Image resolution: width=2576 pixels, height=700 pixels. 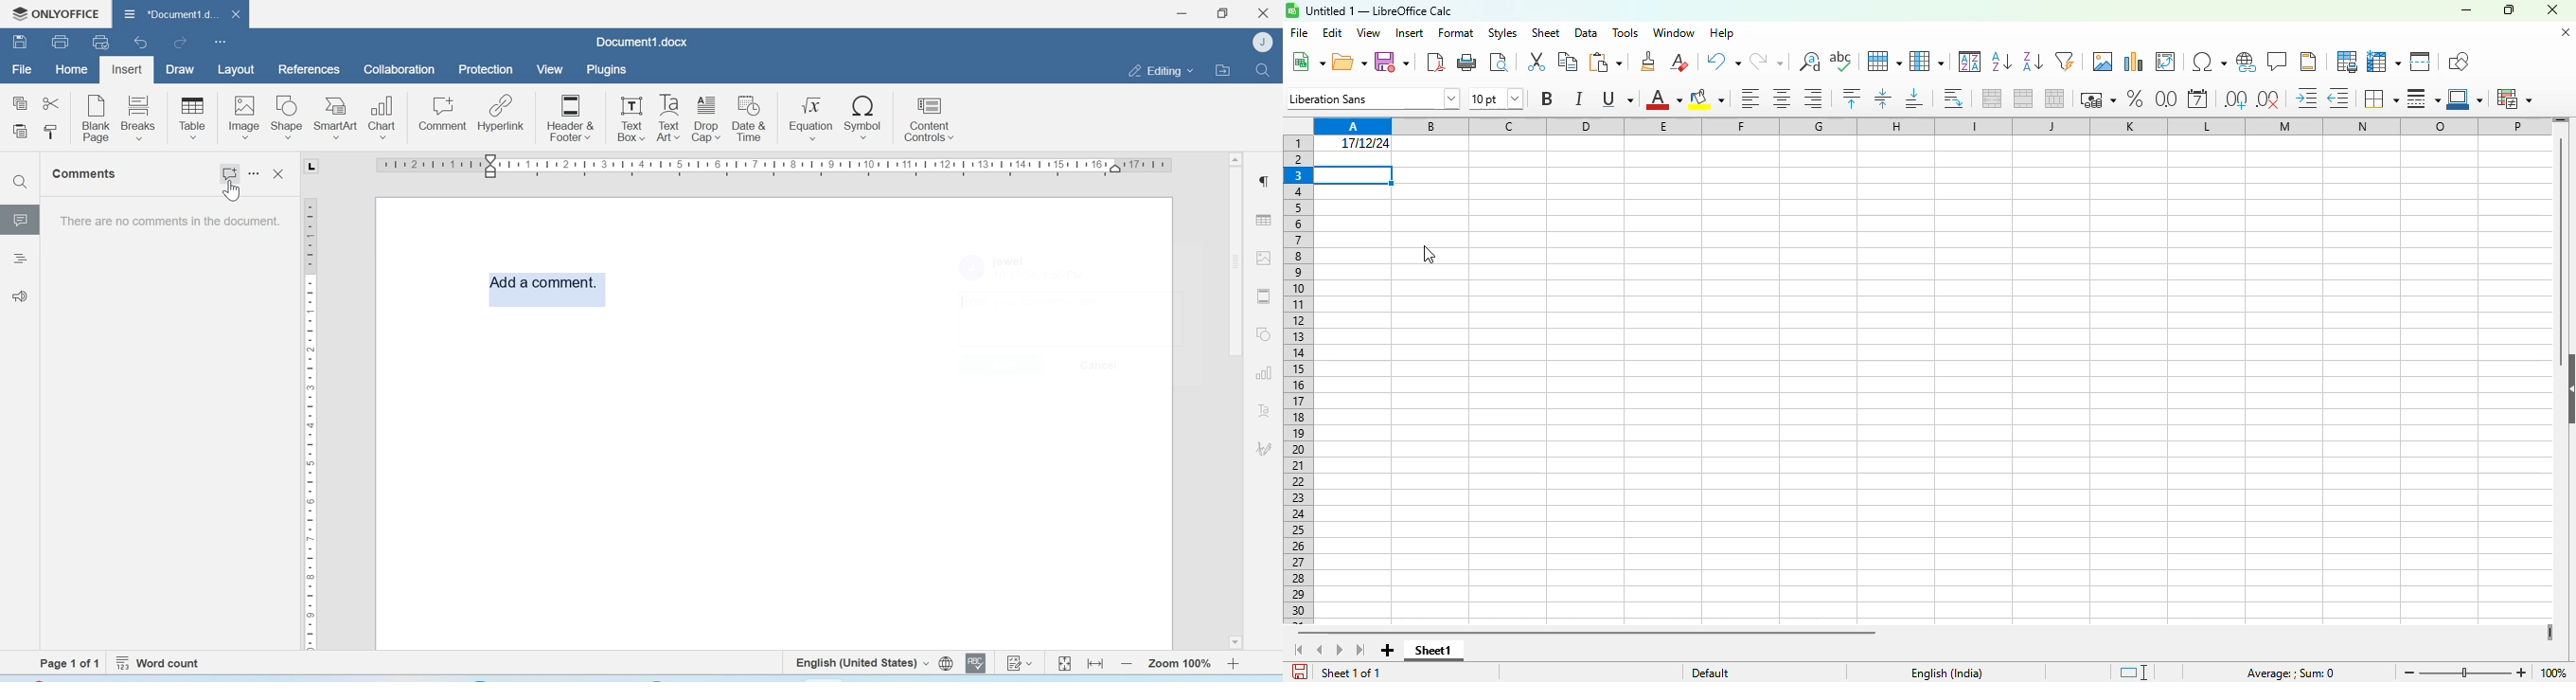 I want to click on Image, so click(x=1264, y=257).